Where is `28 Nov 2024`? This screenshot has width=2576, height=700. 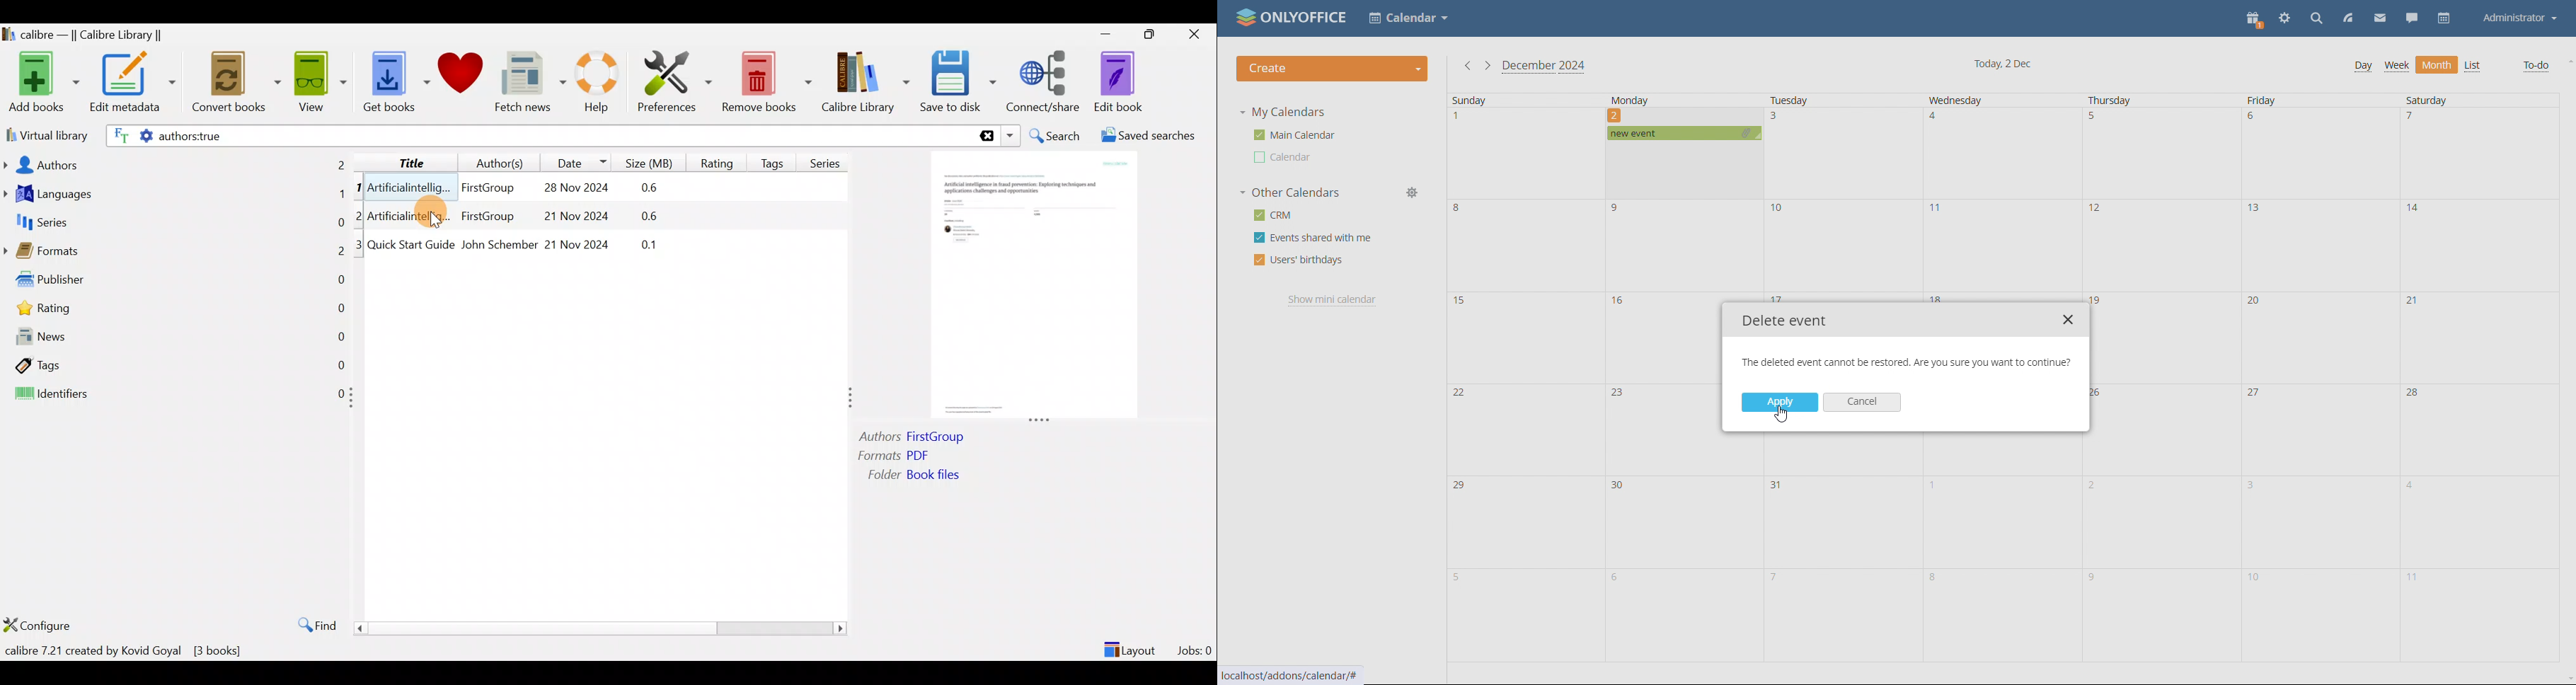 28 Nov 2024 is located at coordinates (570, 189).